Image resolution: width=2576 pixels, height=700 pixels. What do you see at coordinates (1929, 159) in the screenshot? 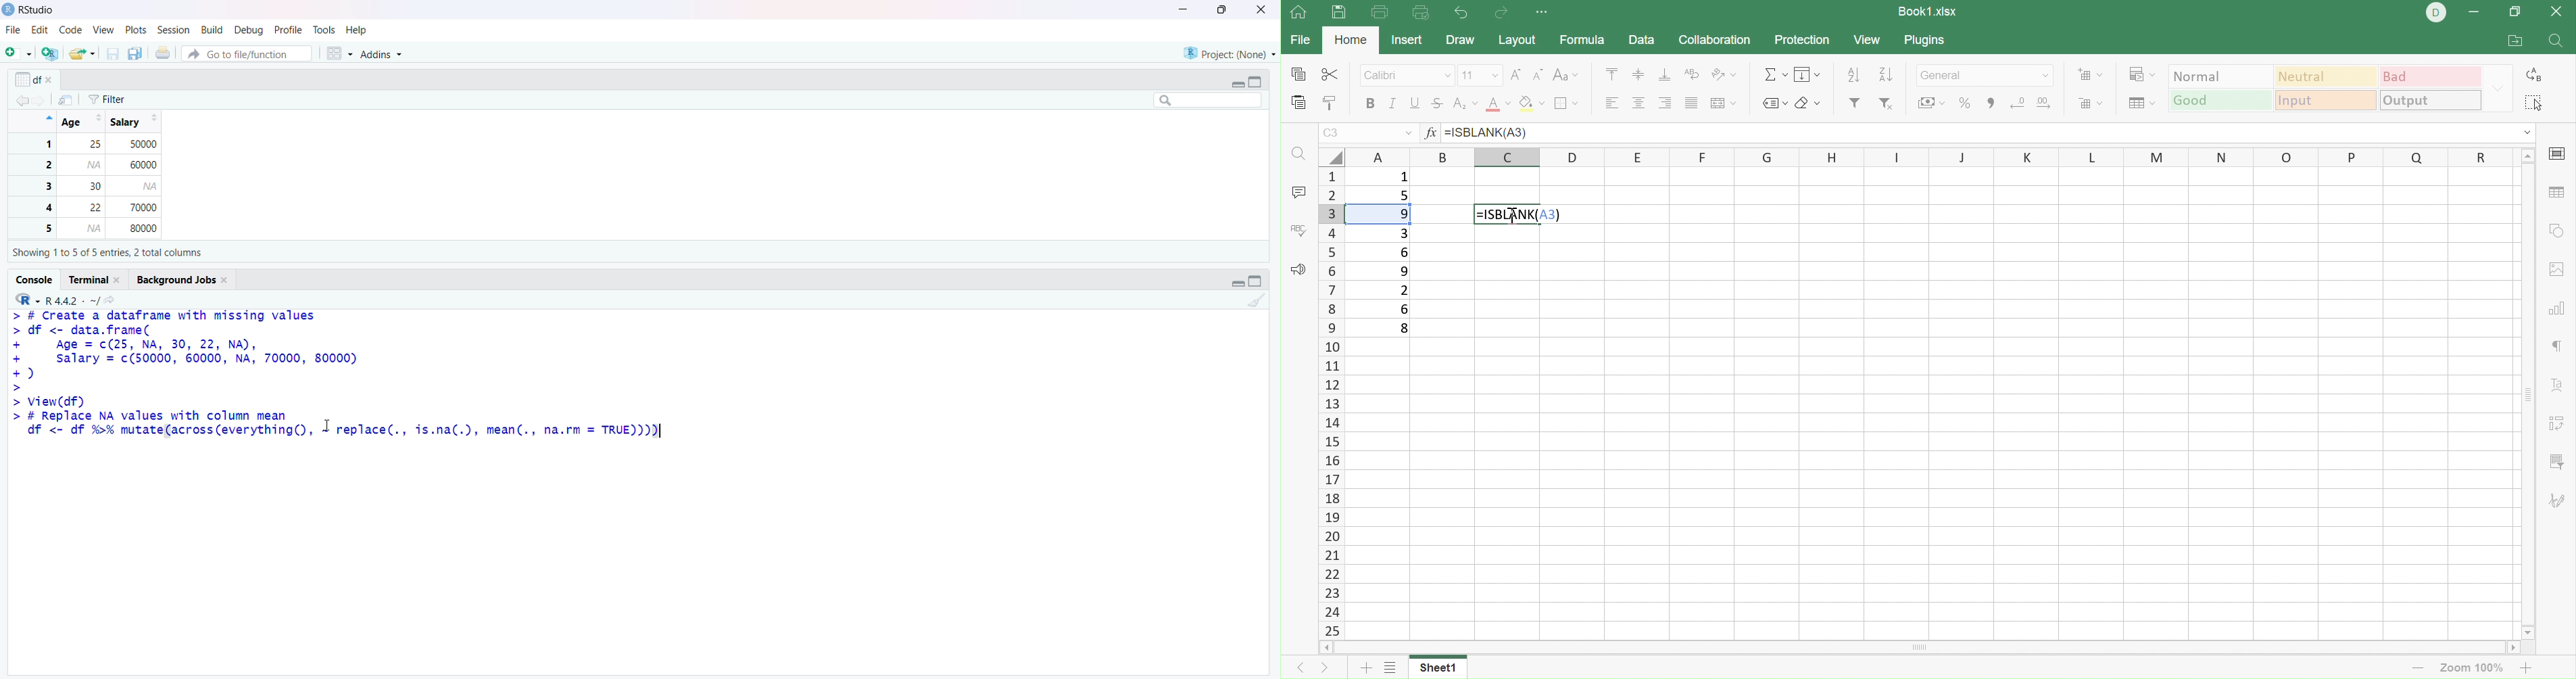
I see `Column names` at bounding box center [1929, 159].